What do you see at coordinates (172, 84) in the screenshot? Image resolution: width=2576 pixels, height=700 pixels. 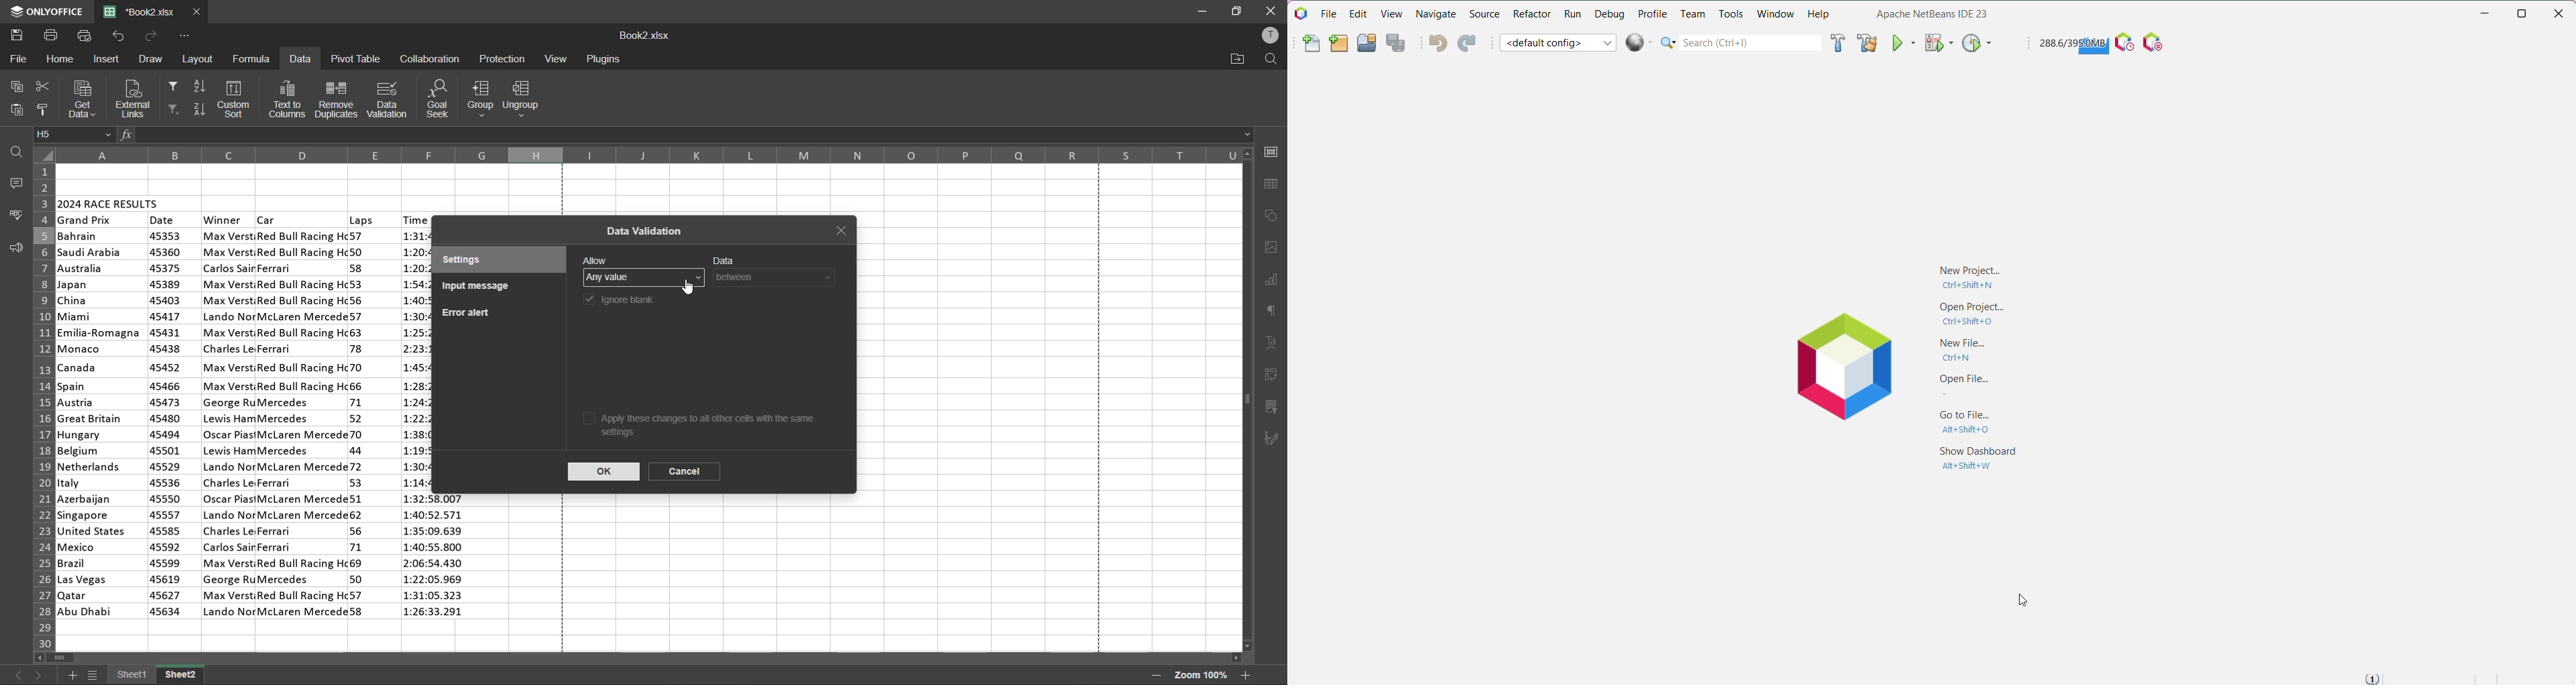 I see `filter` at bounding box center [172, 84].